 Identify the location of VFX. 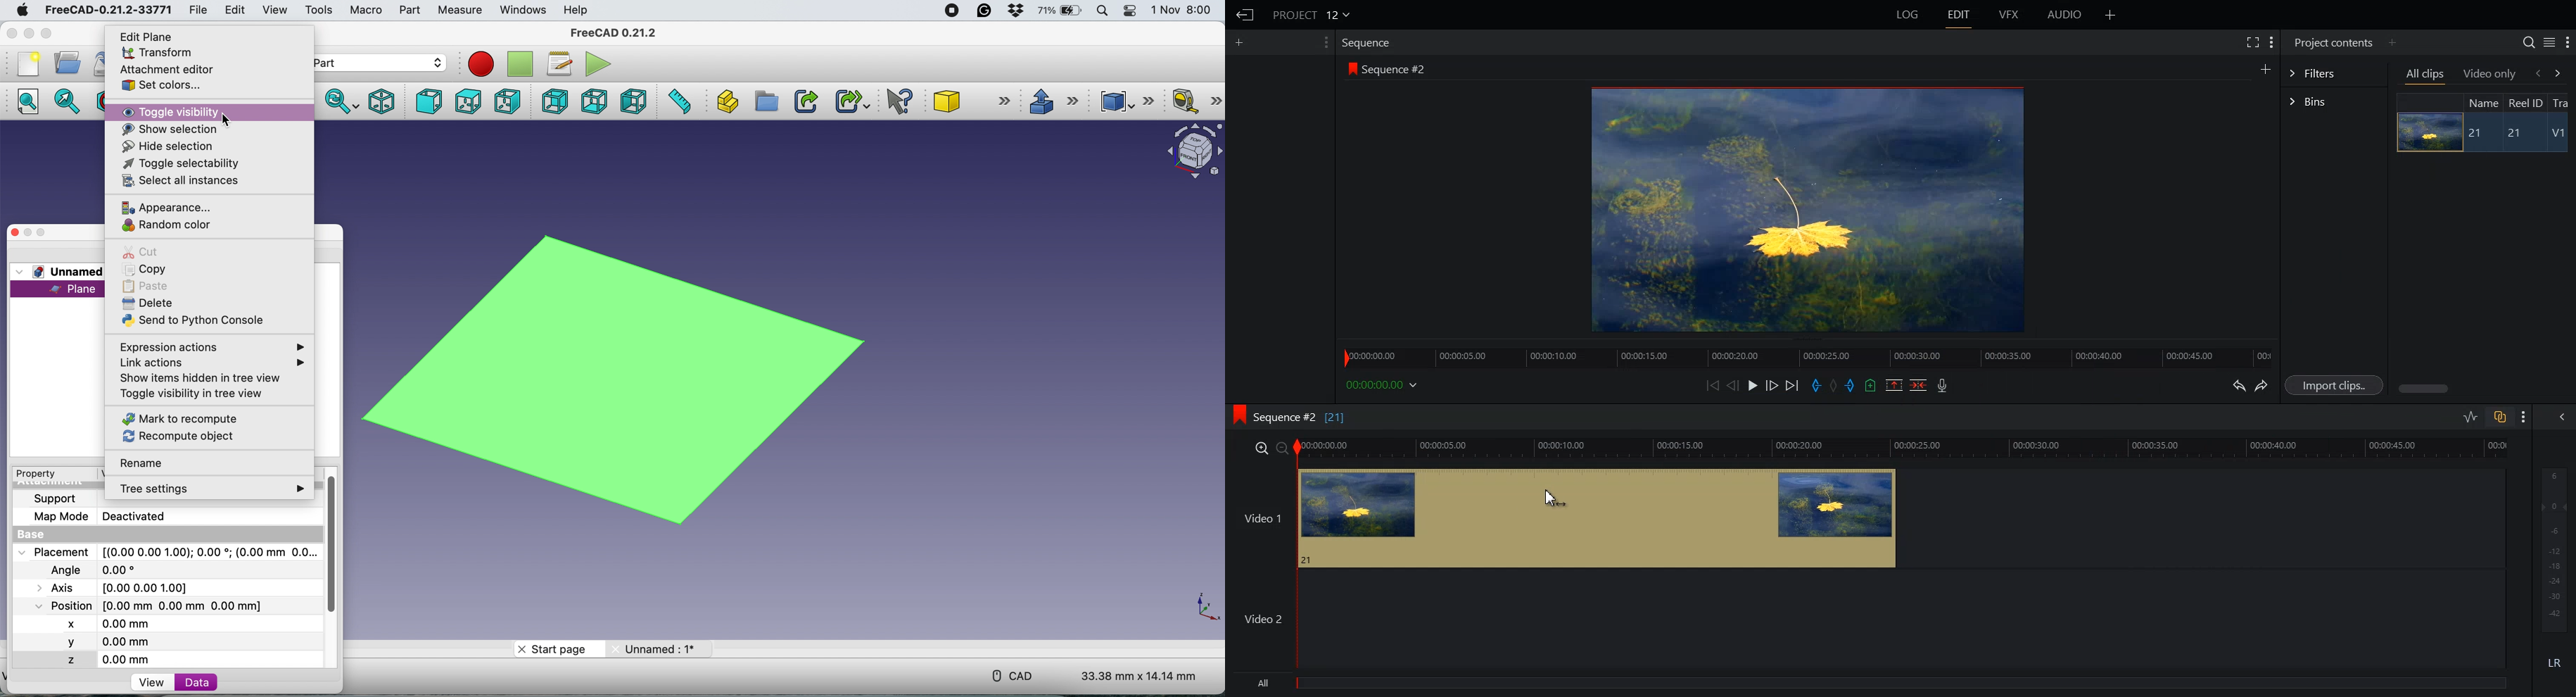
(2010, 15).